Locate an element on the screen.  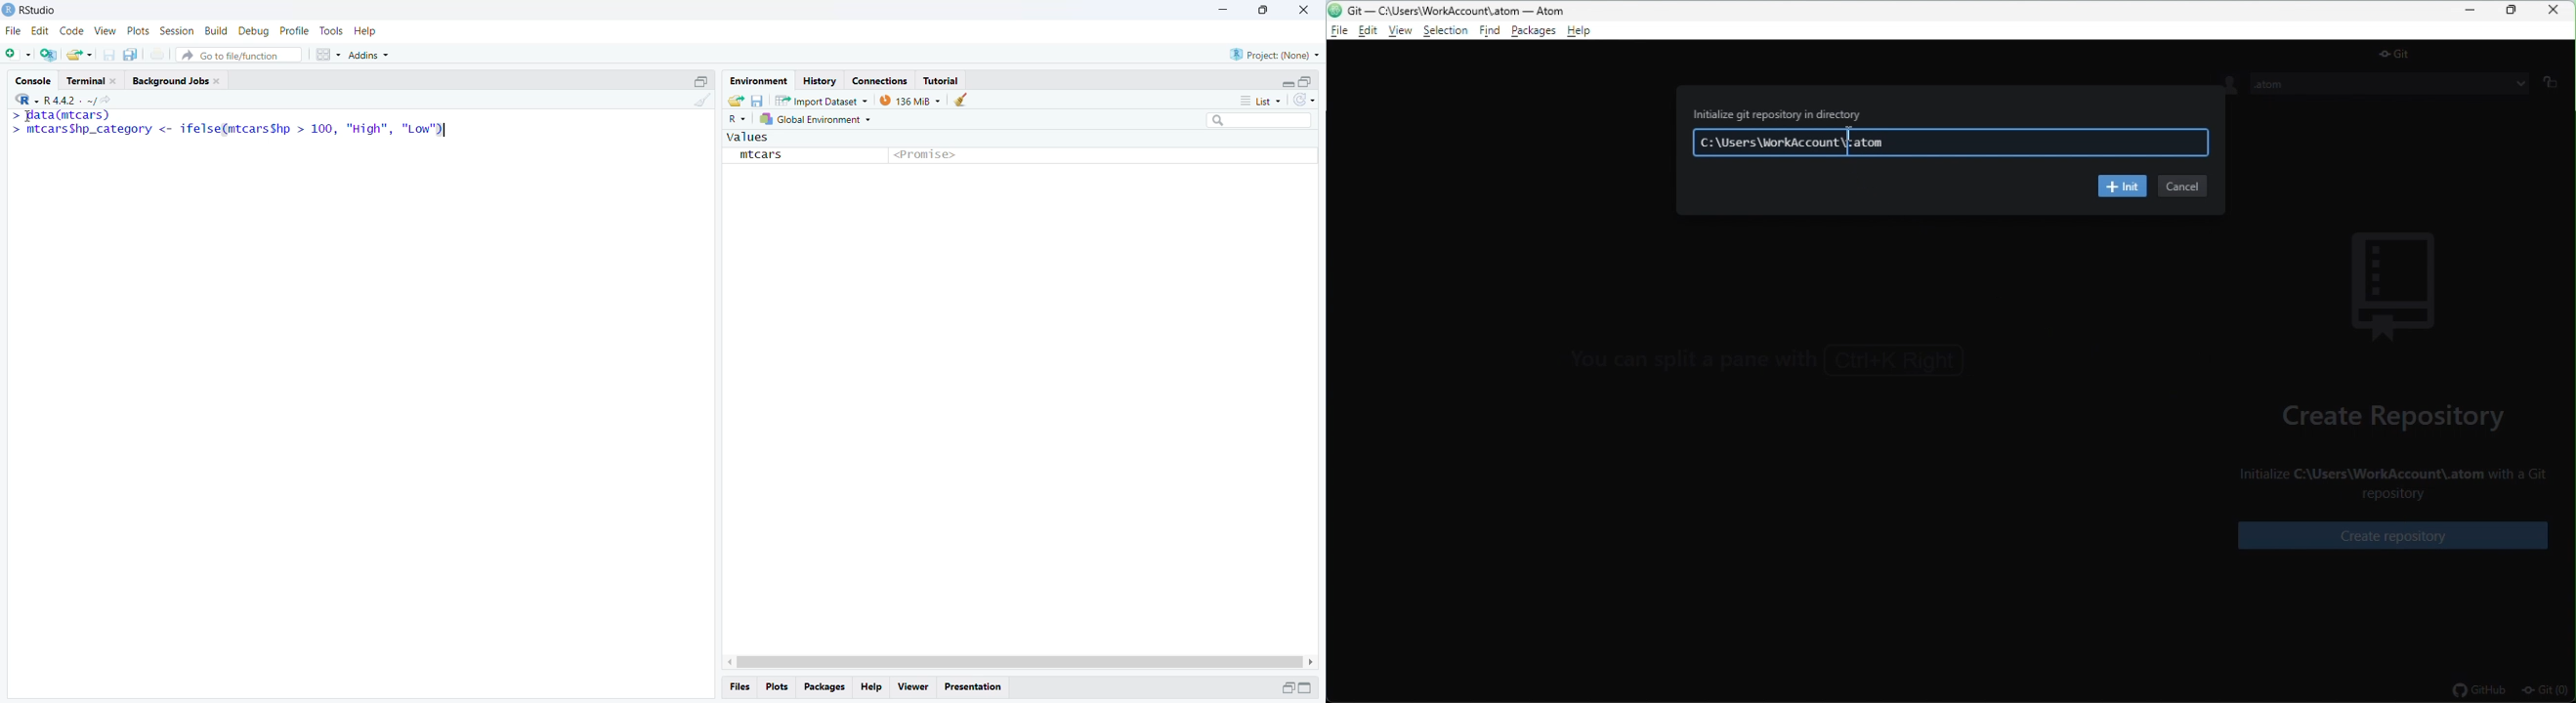
Minimize is located at coordinates (1224, 10).